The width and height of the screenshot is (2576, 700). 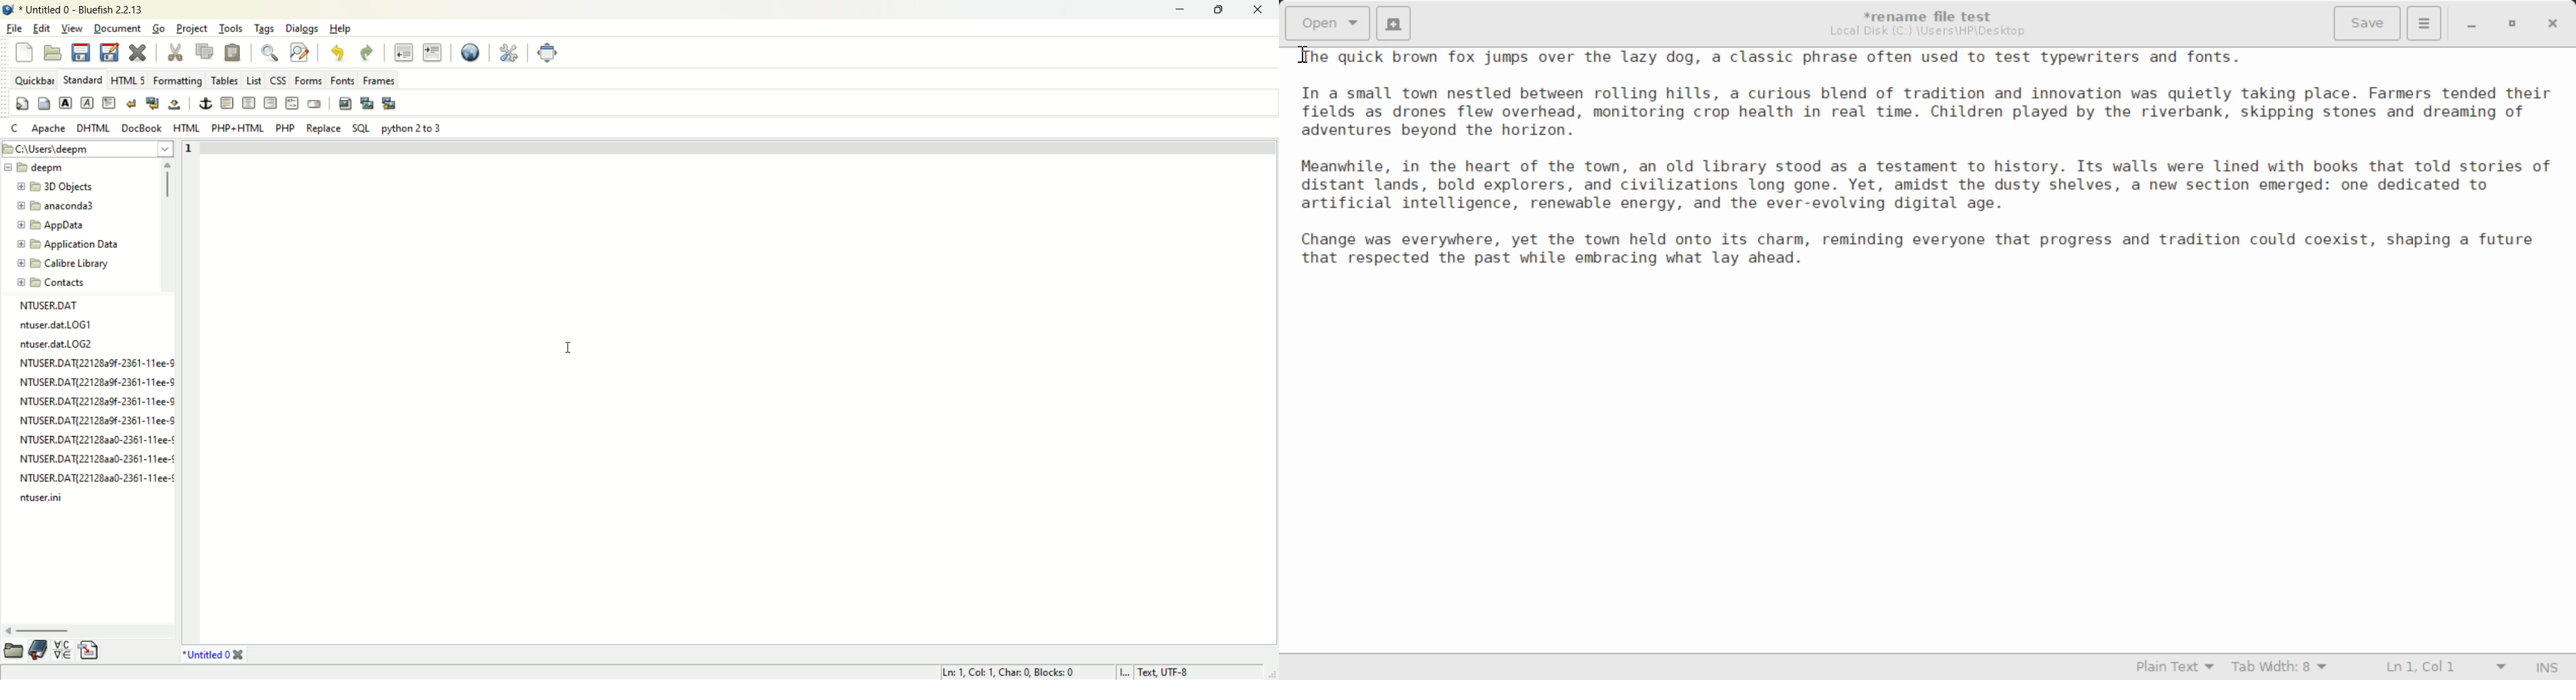 What do you see at coordinates (61, 283) in the screenshot?
I see `folder name` at bounding box center [61, 283].